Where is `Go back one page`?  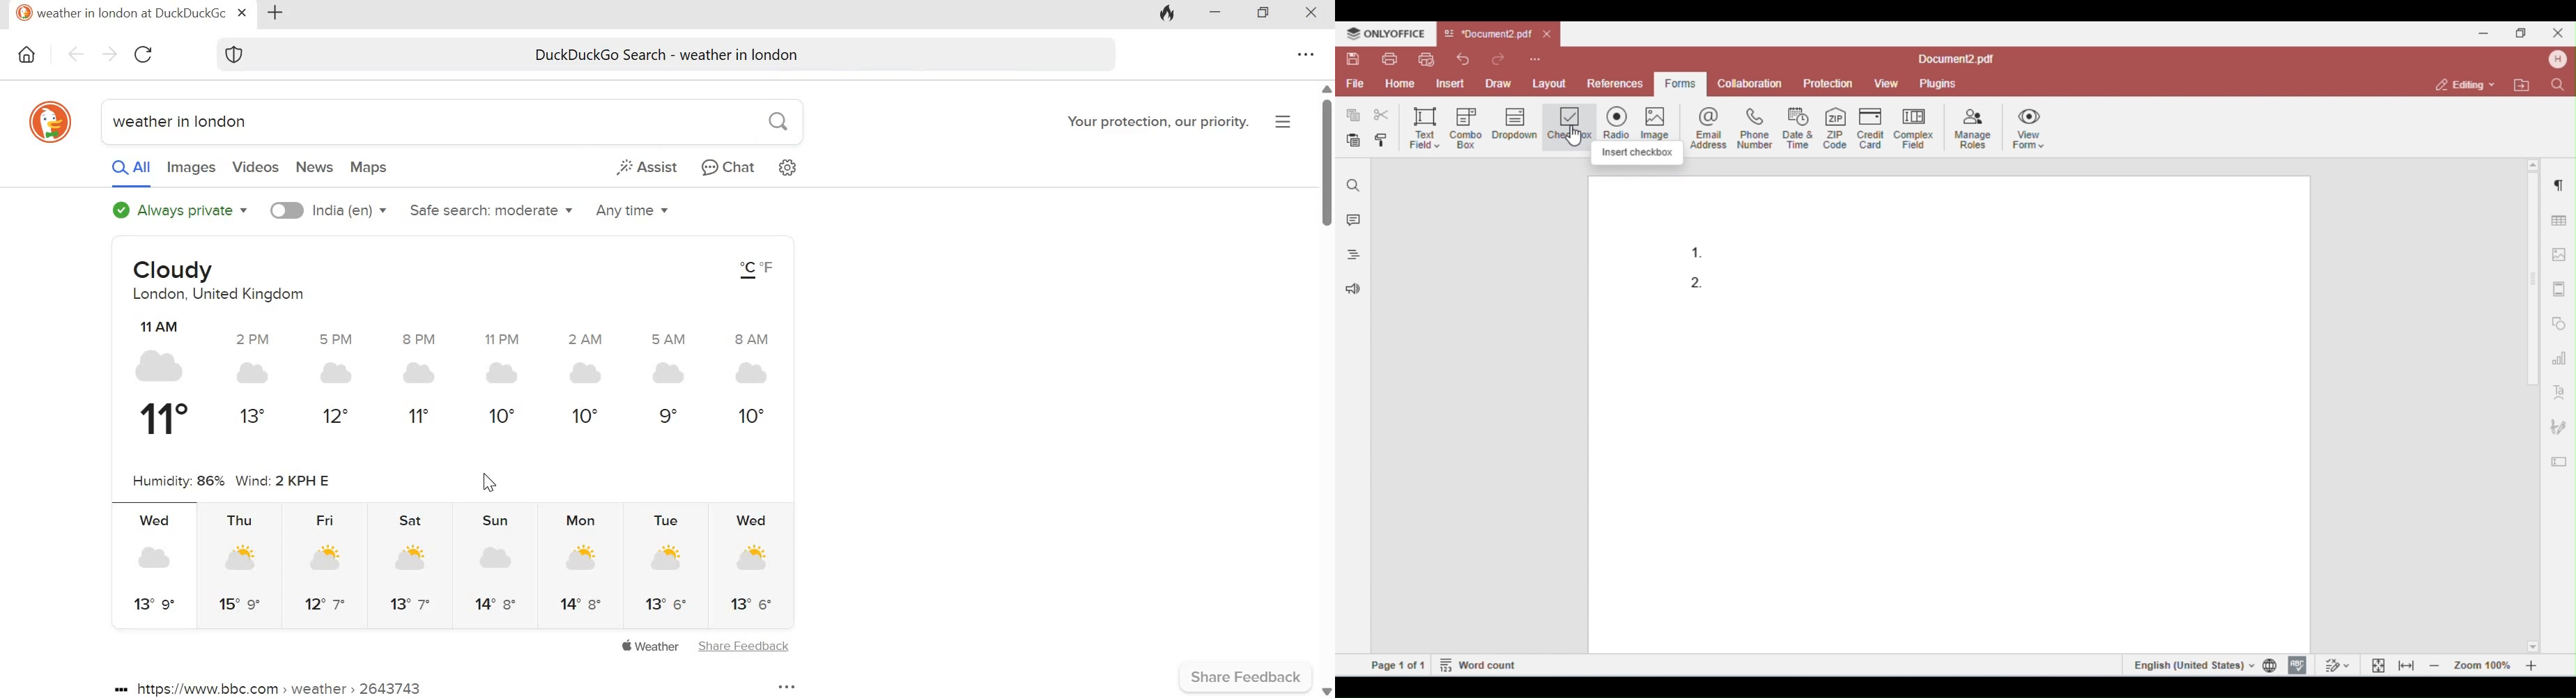
Go back one page is located at coordinates (74, 54).